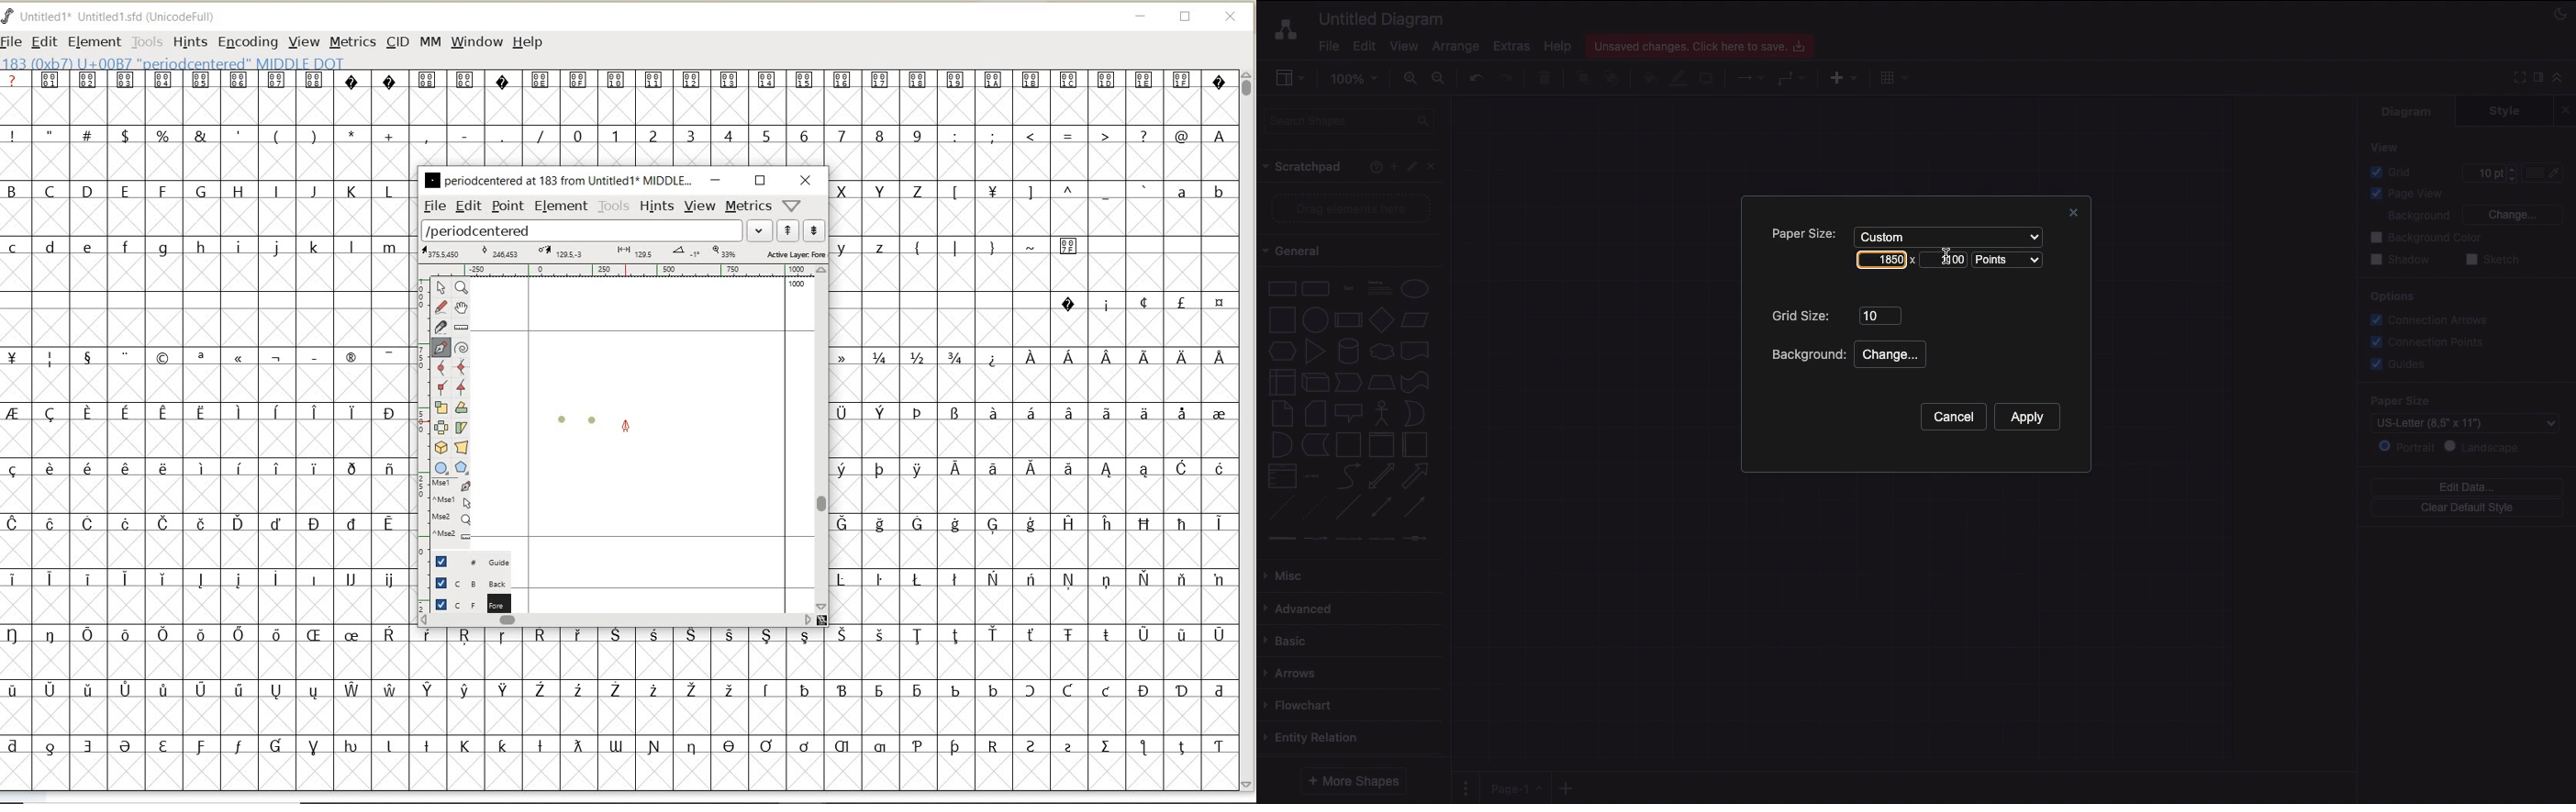 Image resolution: width=2576 pixels, height=812 pixels. What do you see at coordinates (461, 366) in the screenshot?
I see `add a curve point always either horizontal or vertical` at bounding box center [461, 366].